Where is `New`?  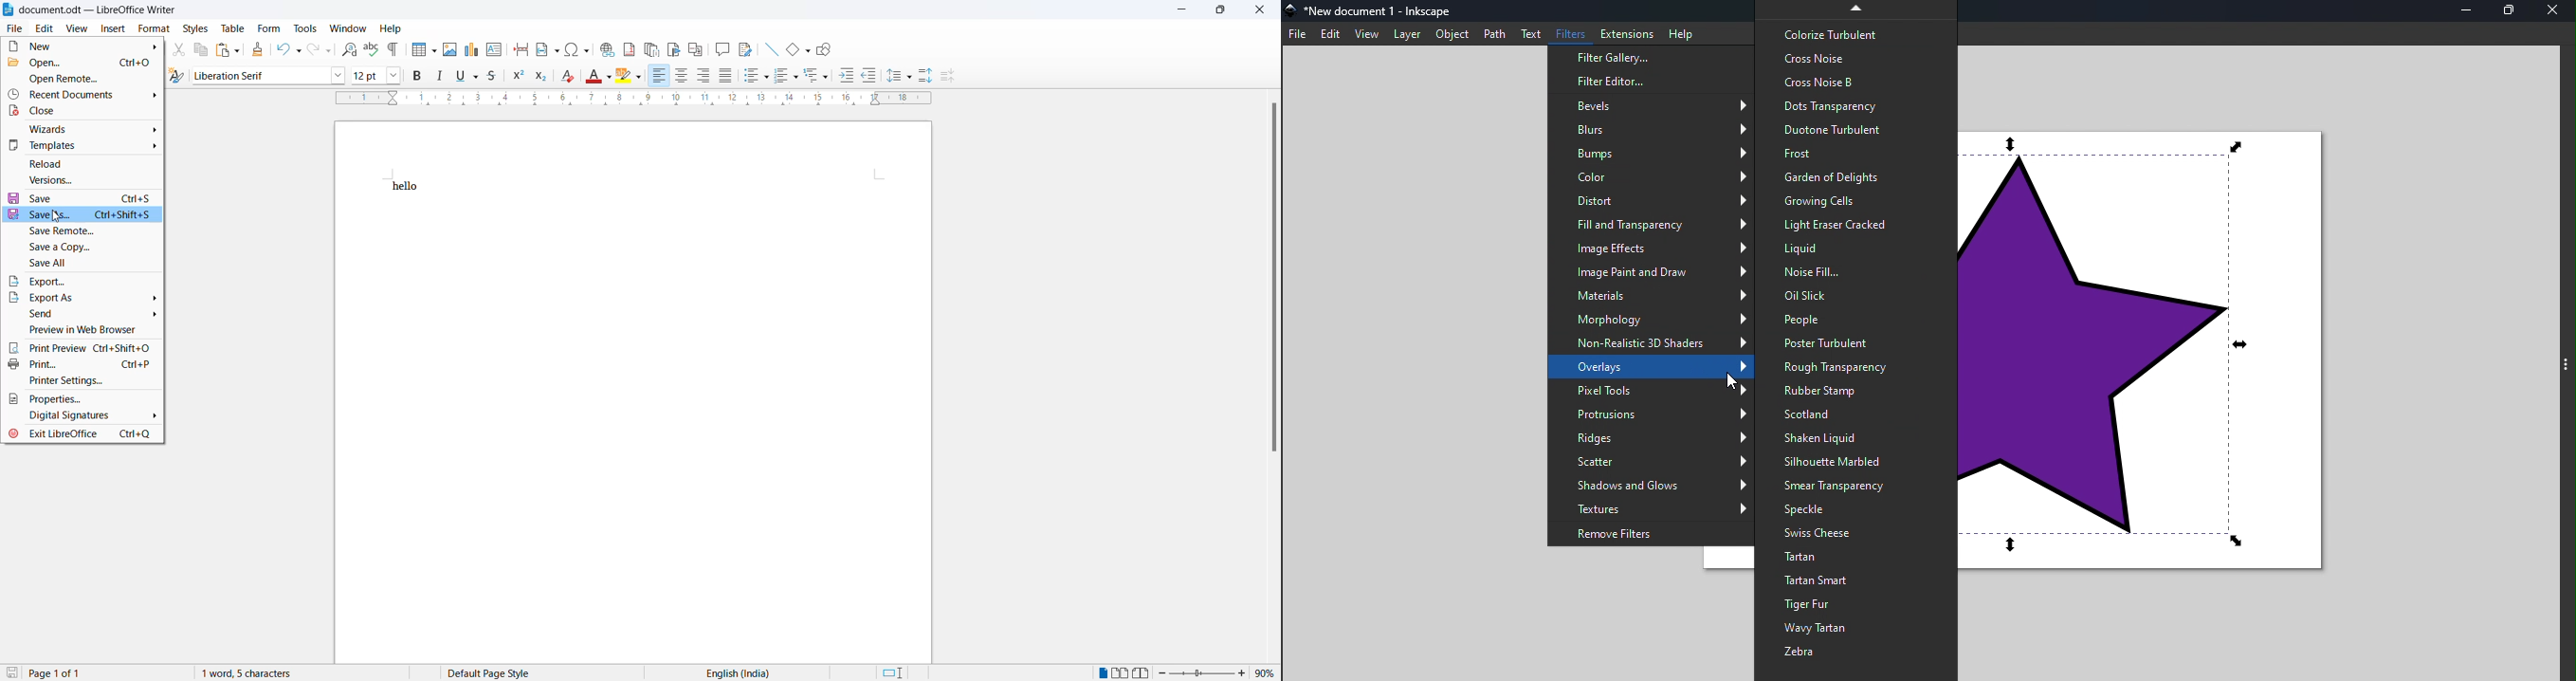 New is located at coordinates (82, 45).